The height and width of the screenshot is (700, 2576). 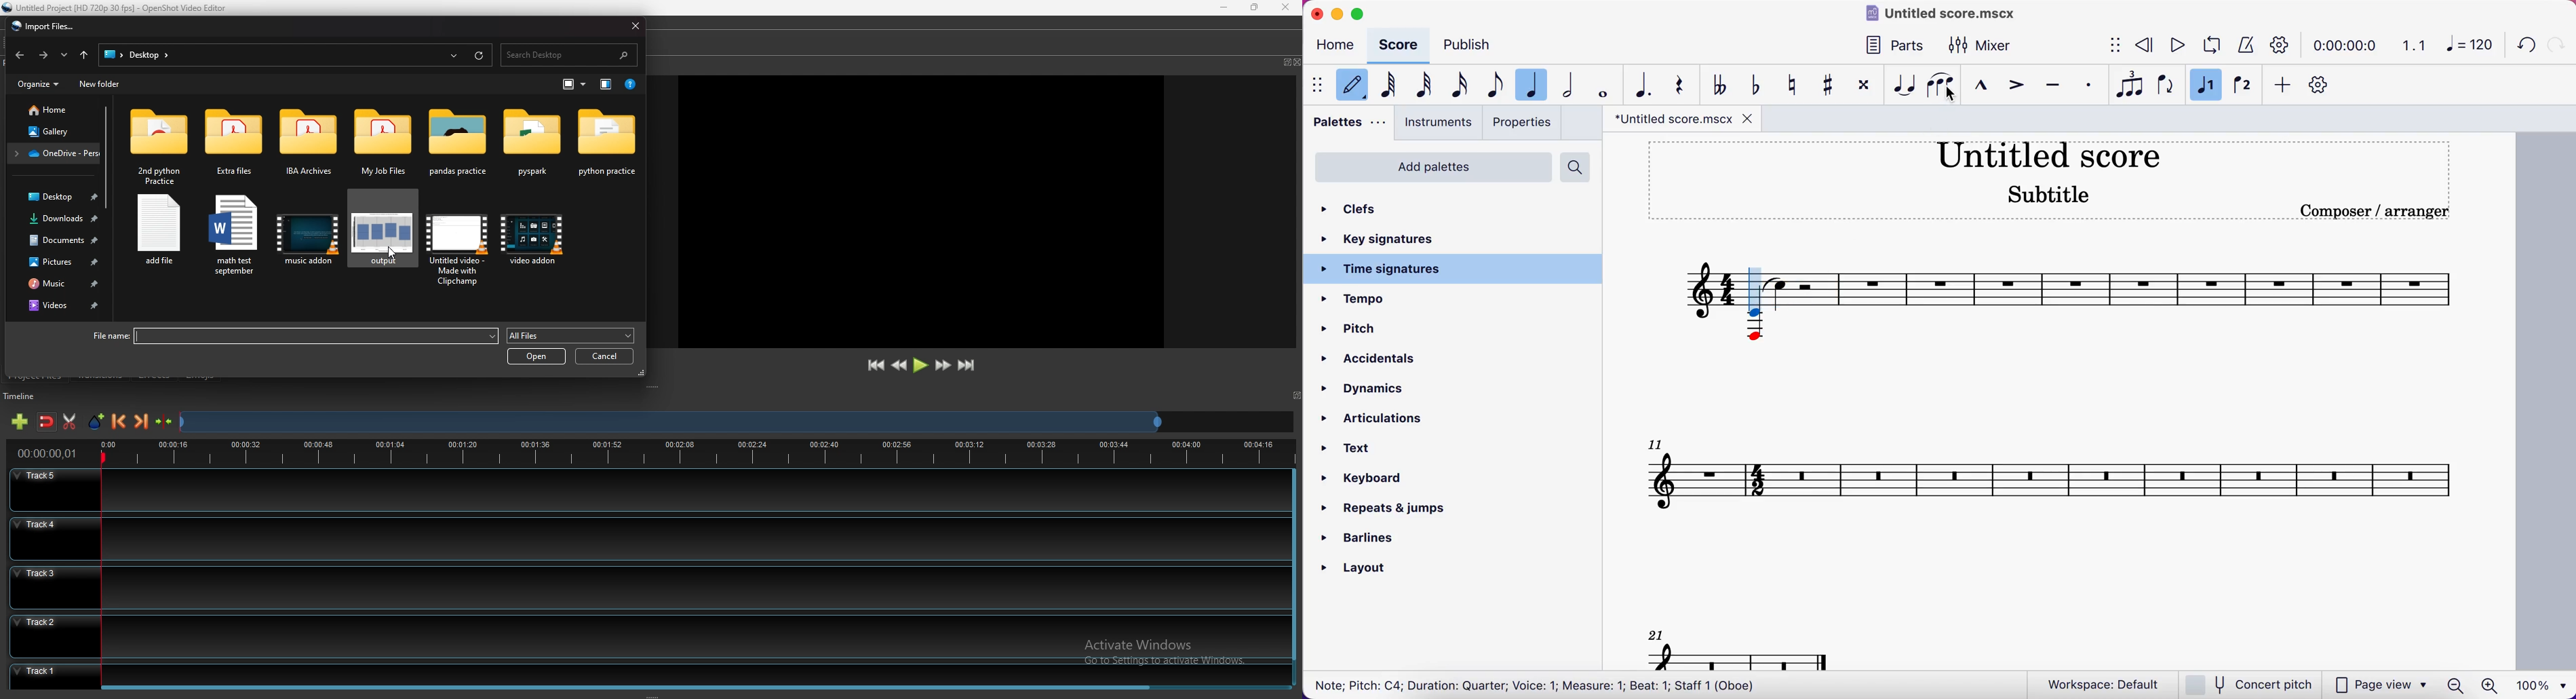 What do you see at coordinates (1402, 47) in the screenshot?
I see `score` at bounding box center [1402, 47].